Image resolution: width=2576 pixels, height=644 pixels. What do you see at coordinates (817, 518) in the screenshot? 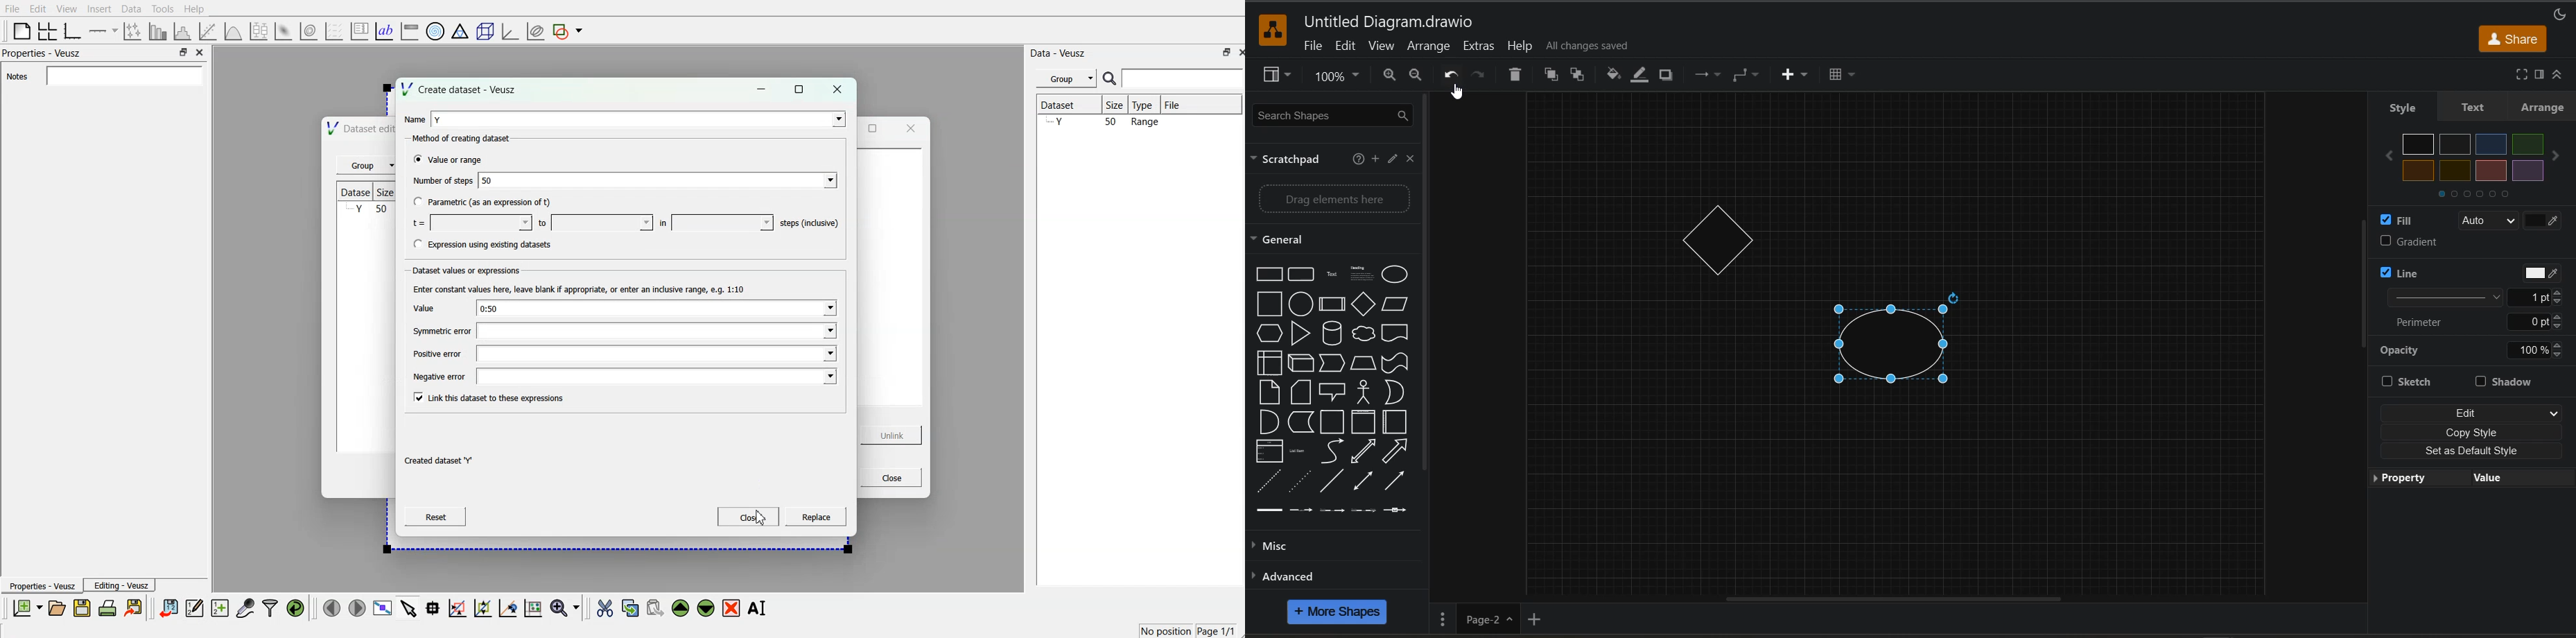
I see `replace` at bounding box center [817, 518].